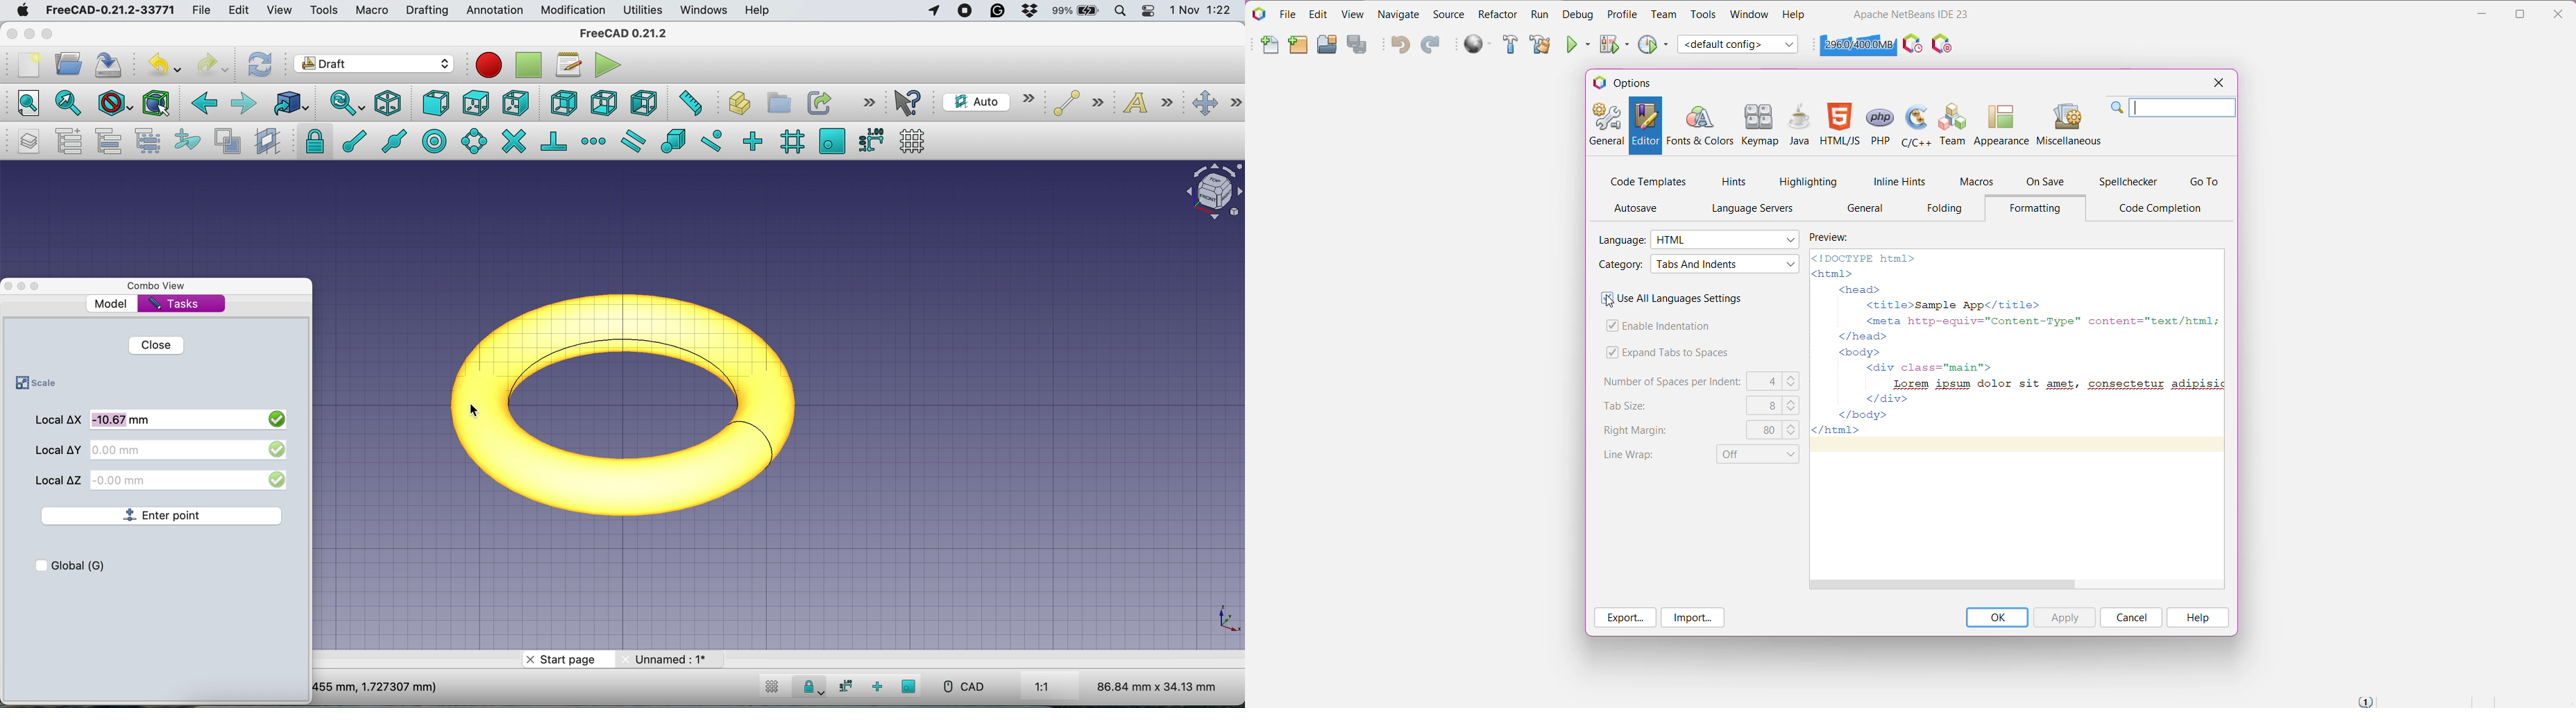 This screenshot has width=2576, height=728. What do you see at coordinates (29, 142) in the screenshot?
I see `manage layers` at bounding box center [29, 142].